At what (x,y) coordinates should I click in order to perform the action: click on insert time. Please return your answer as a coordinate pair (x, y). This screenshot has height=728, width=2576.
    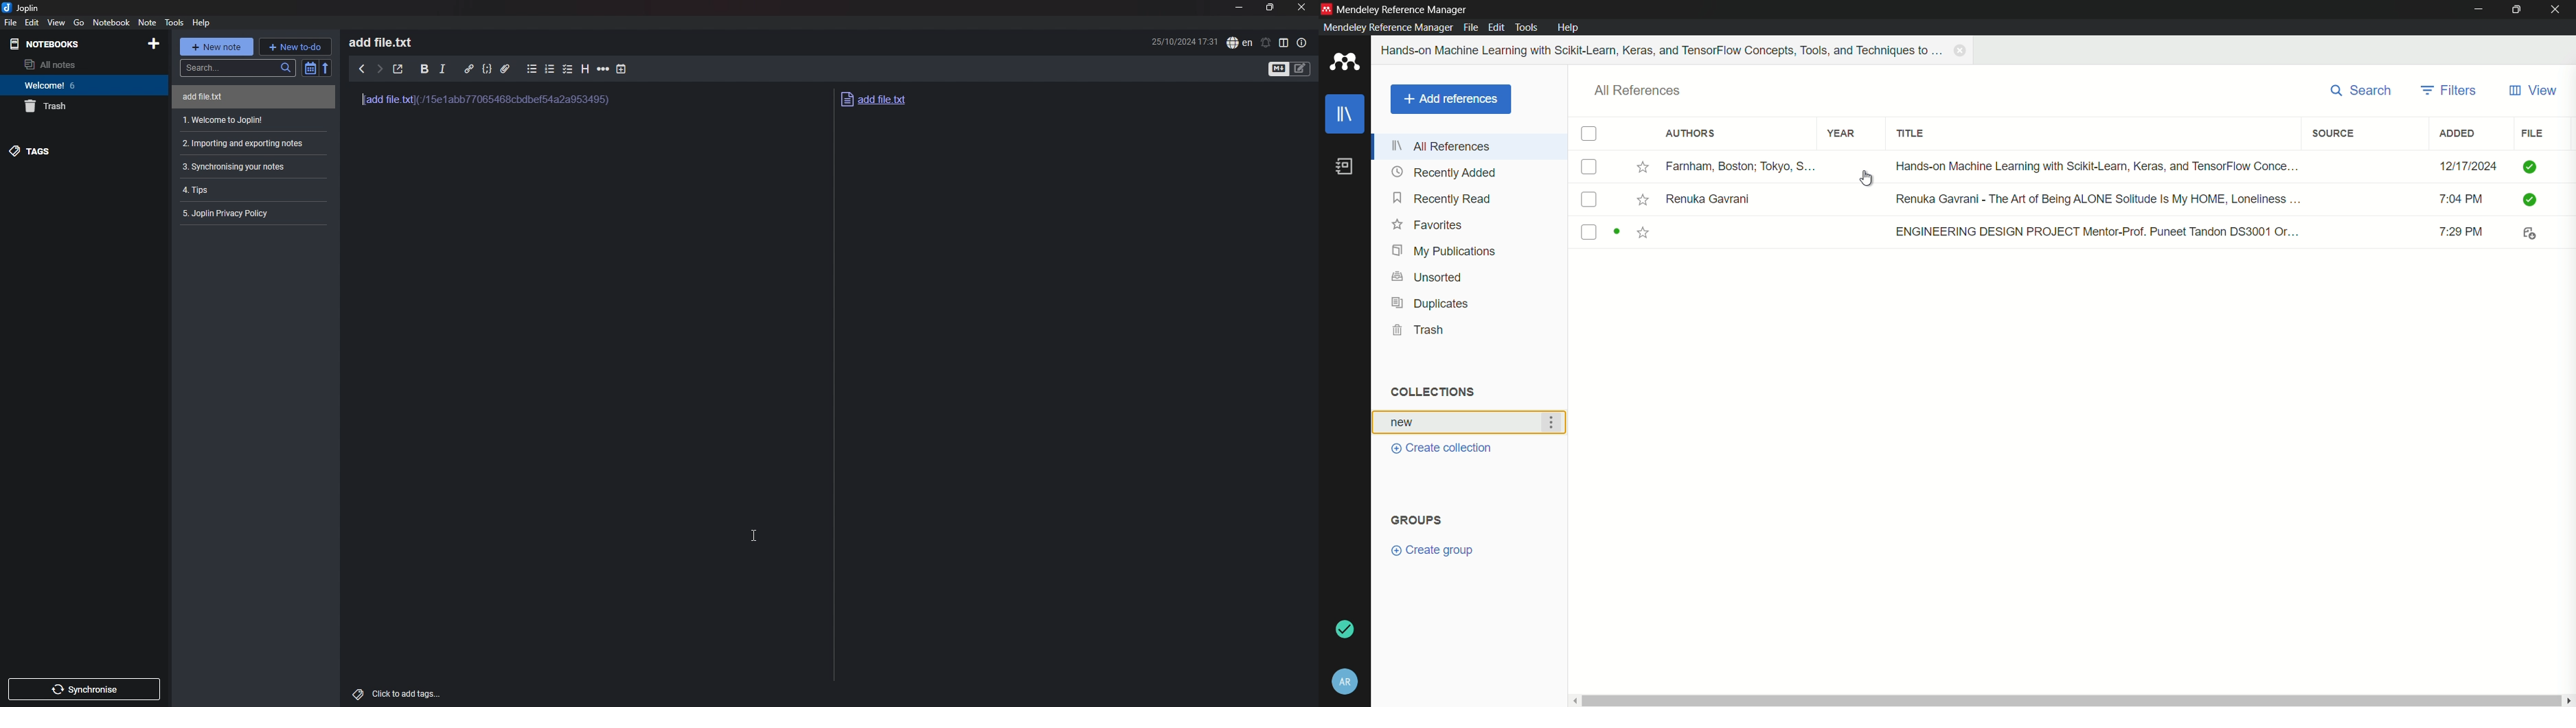
    Looking at the image, I should click on (622, 69).